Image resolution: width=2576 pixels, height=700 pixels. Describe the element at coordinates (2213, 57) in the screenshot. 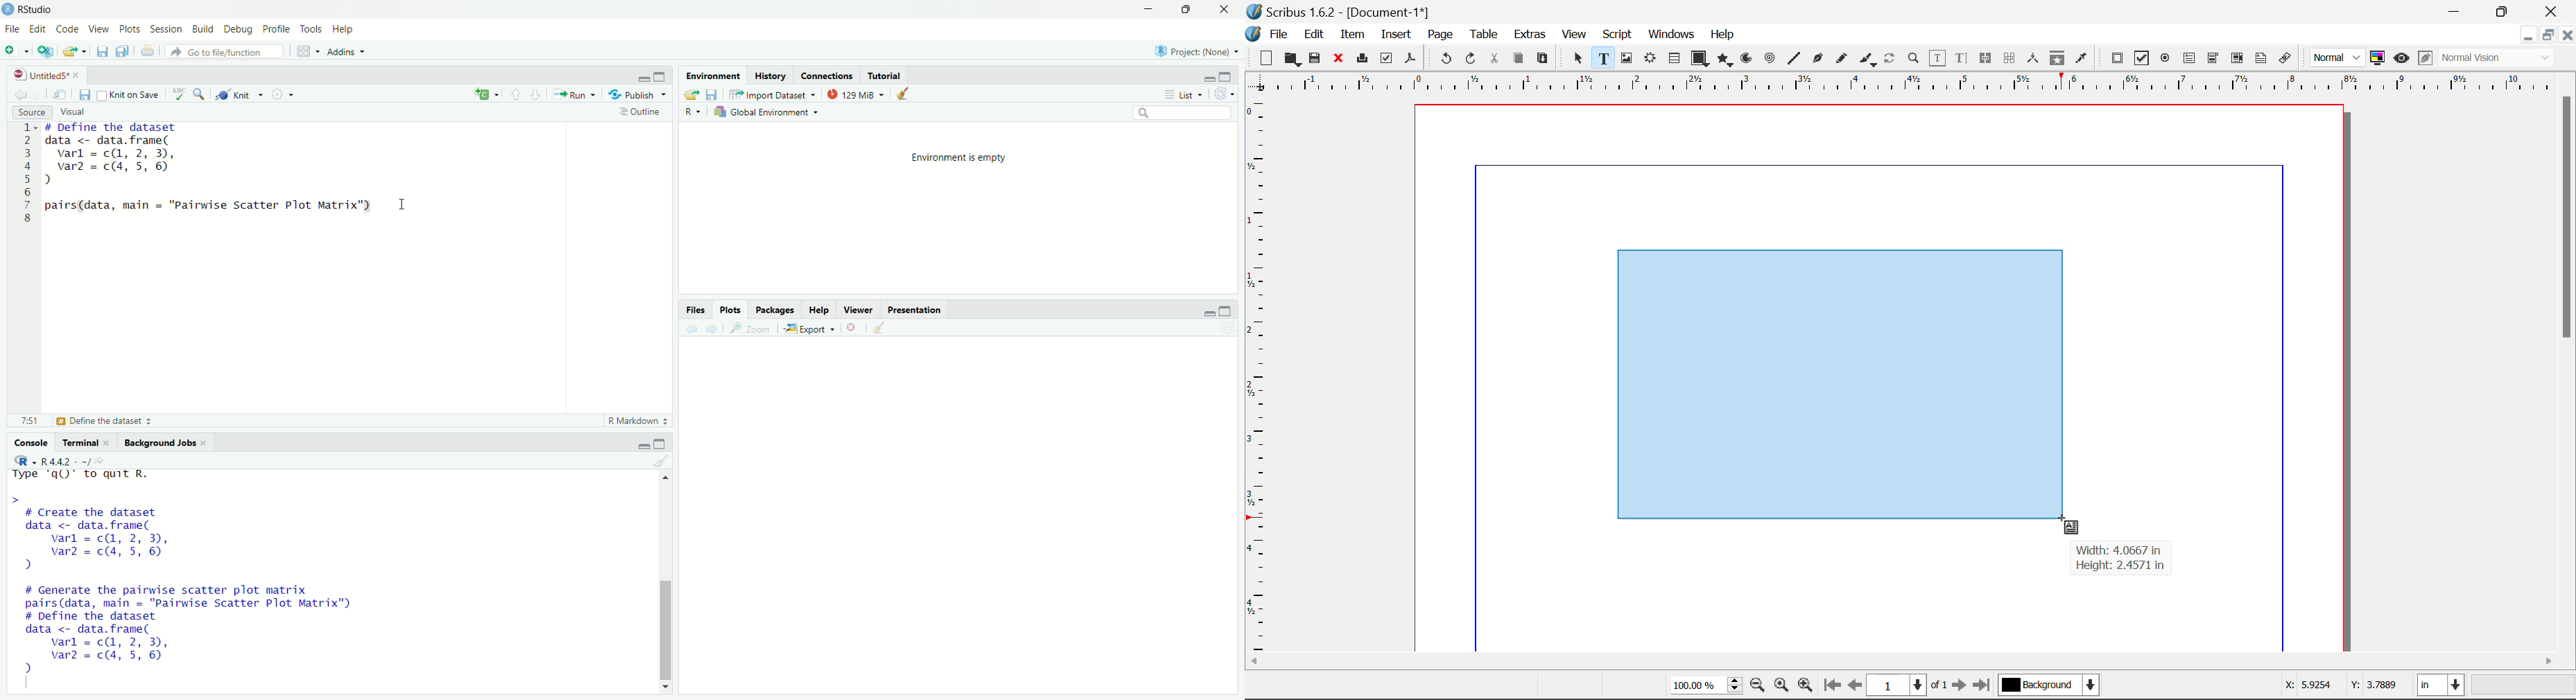

I see `Pdf Combo Box` at that location.